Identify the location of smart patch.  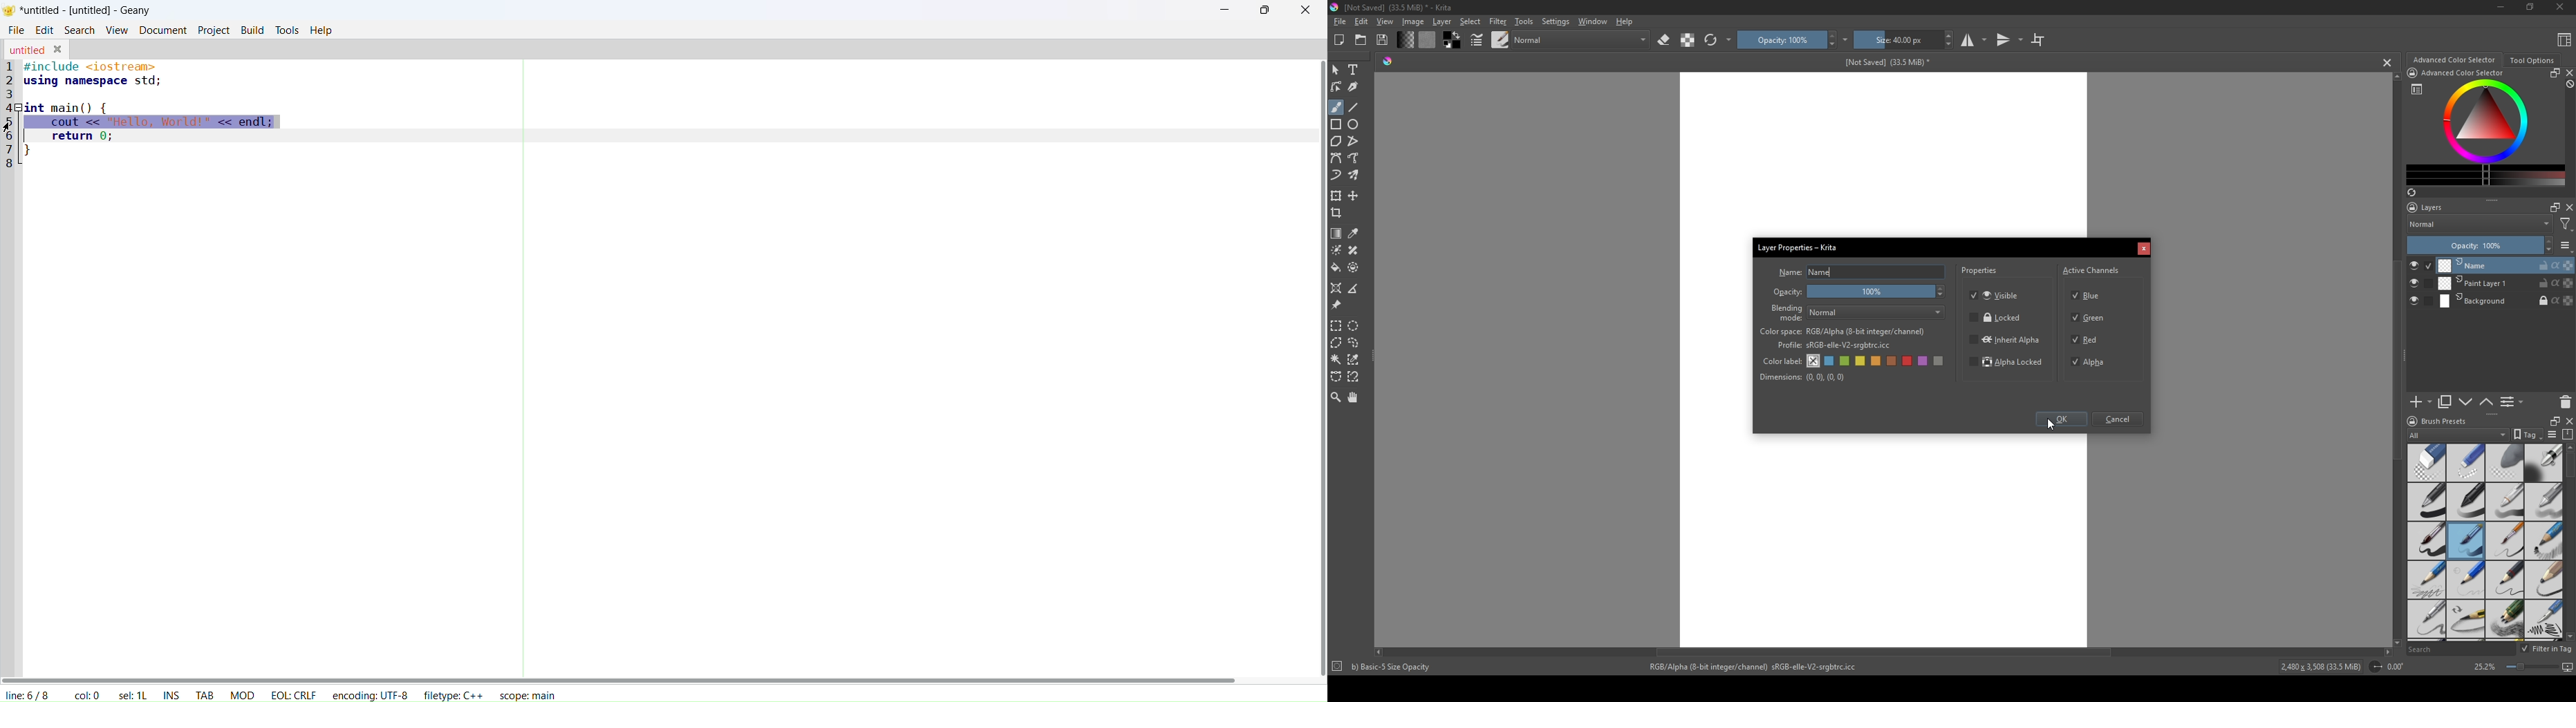
(1355, 250).